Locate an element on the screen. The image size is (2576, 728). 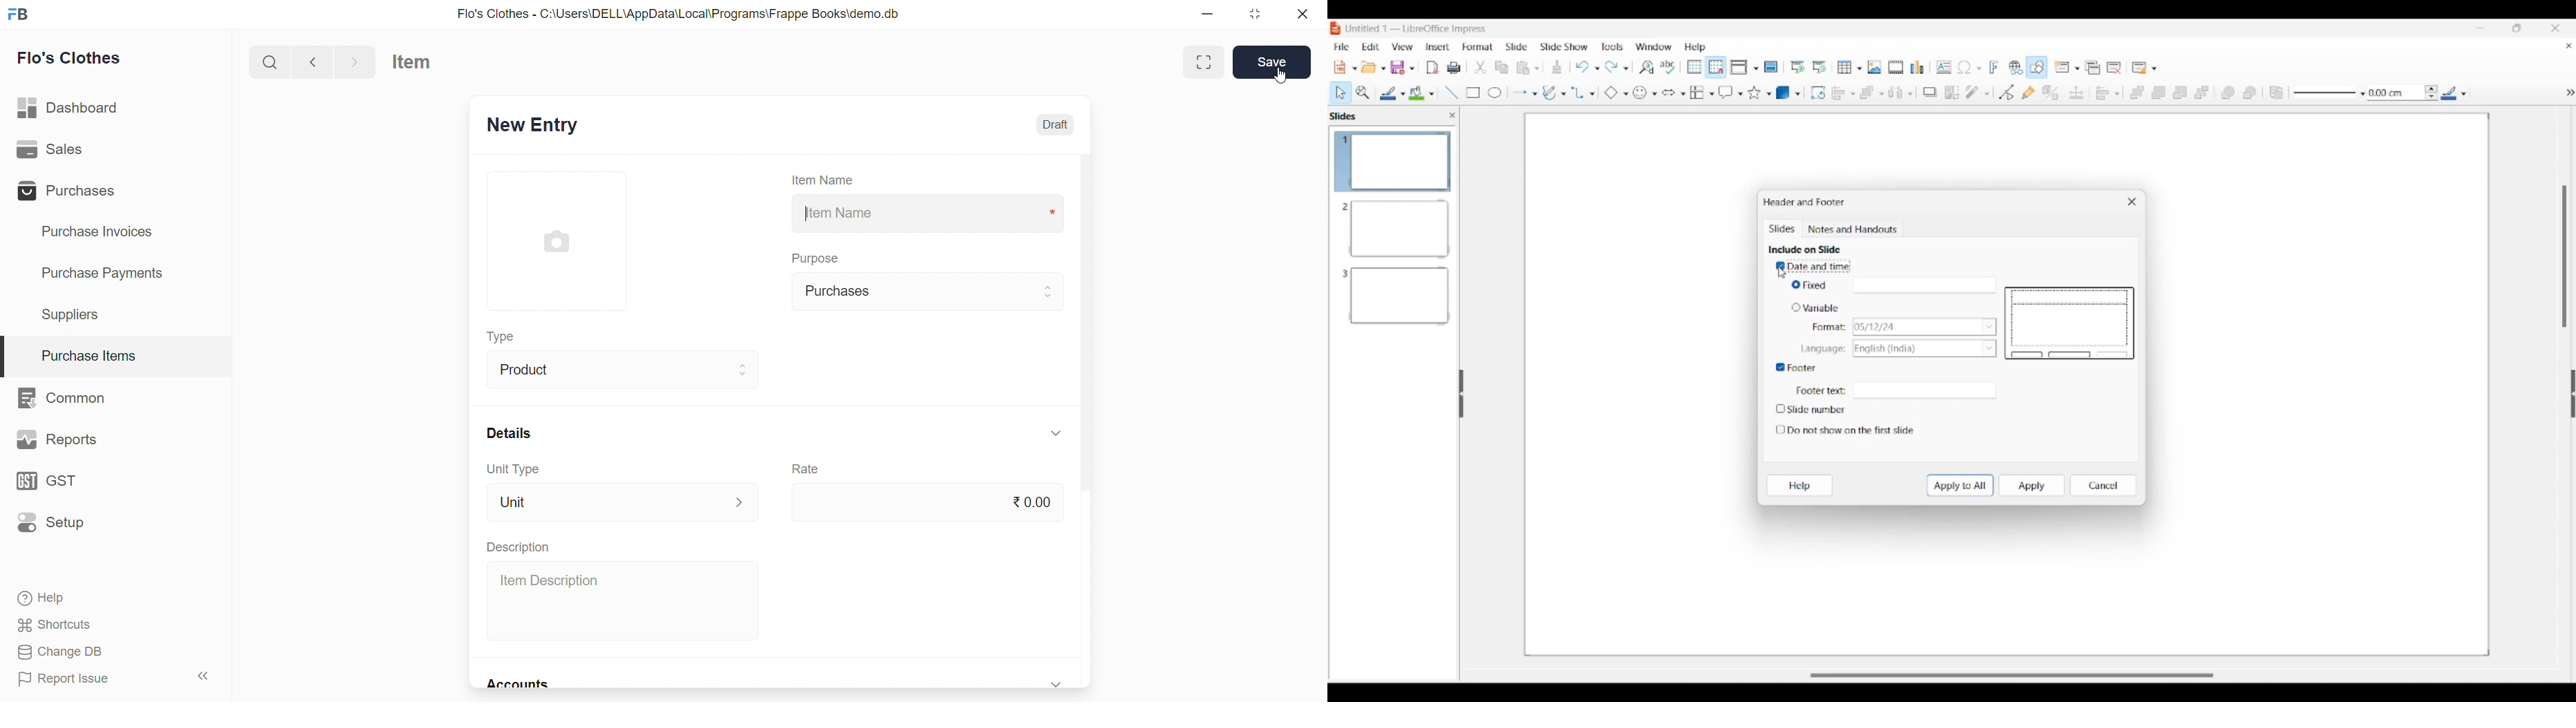
Suppliers is located at coordinates (76, 314).